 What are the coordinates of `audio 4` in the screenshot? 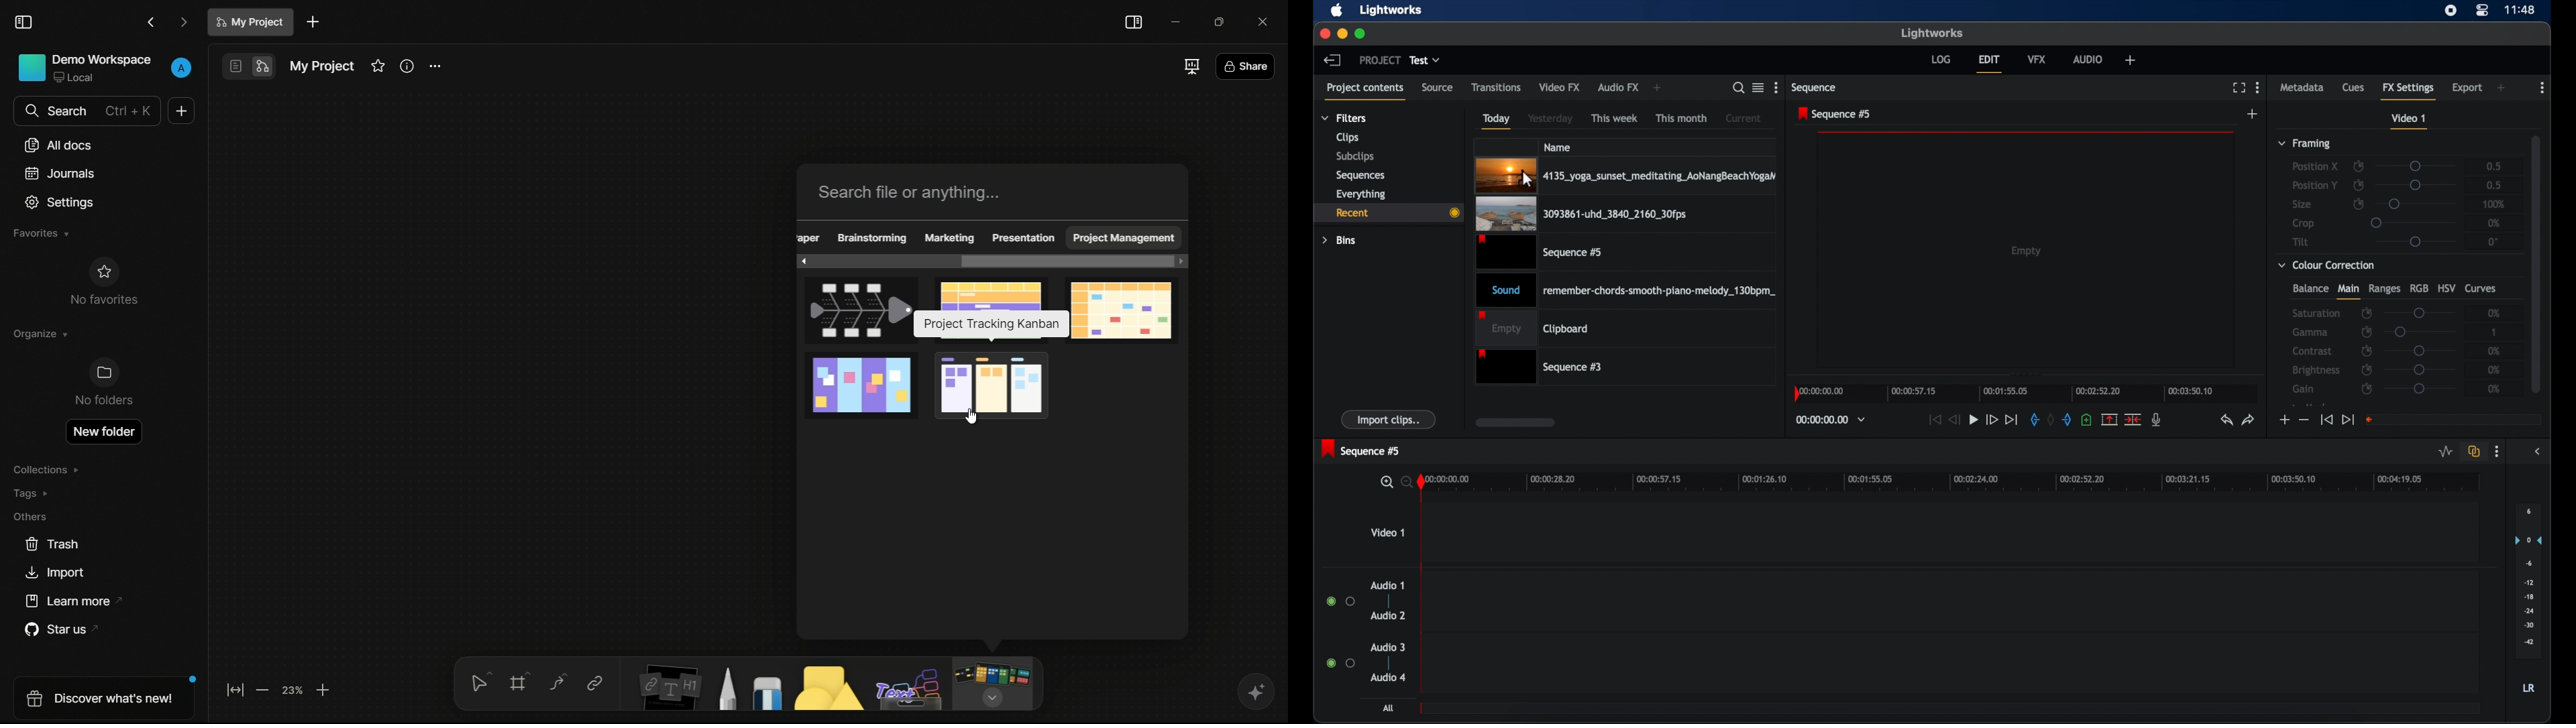 It's located at (1387, 676).